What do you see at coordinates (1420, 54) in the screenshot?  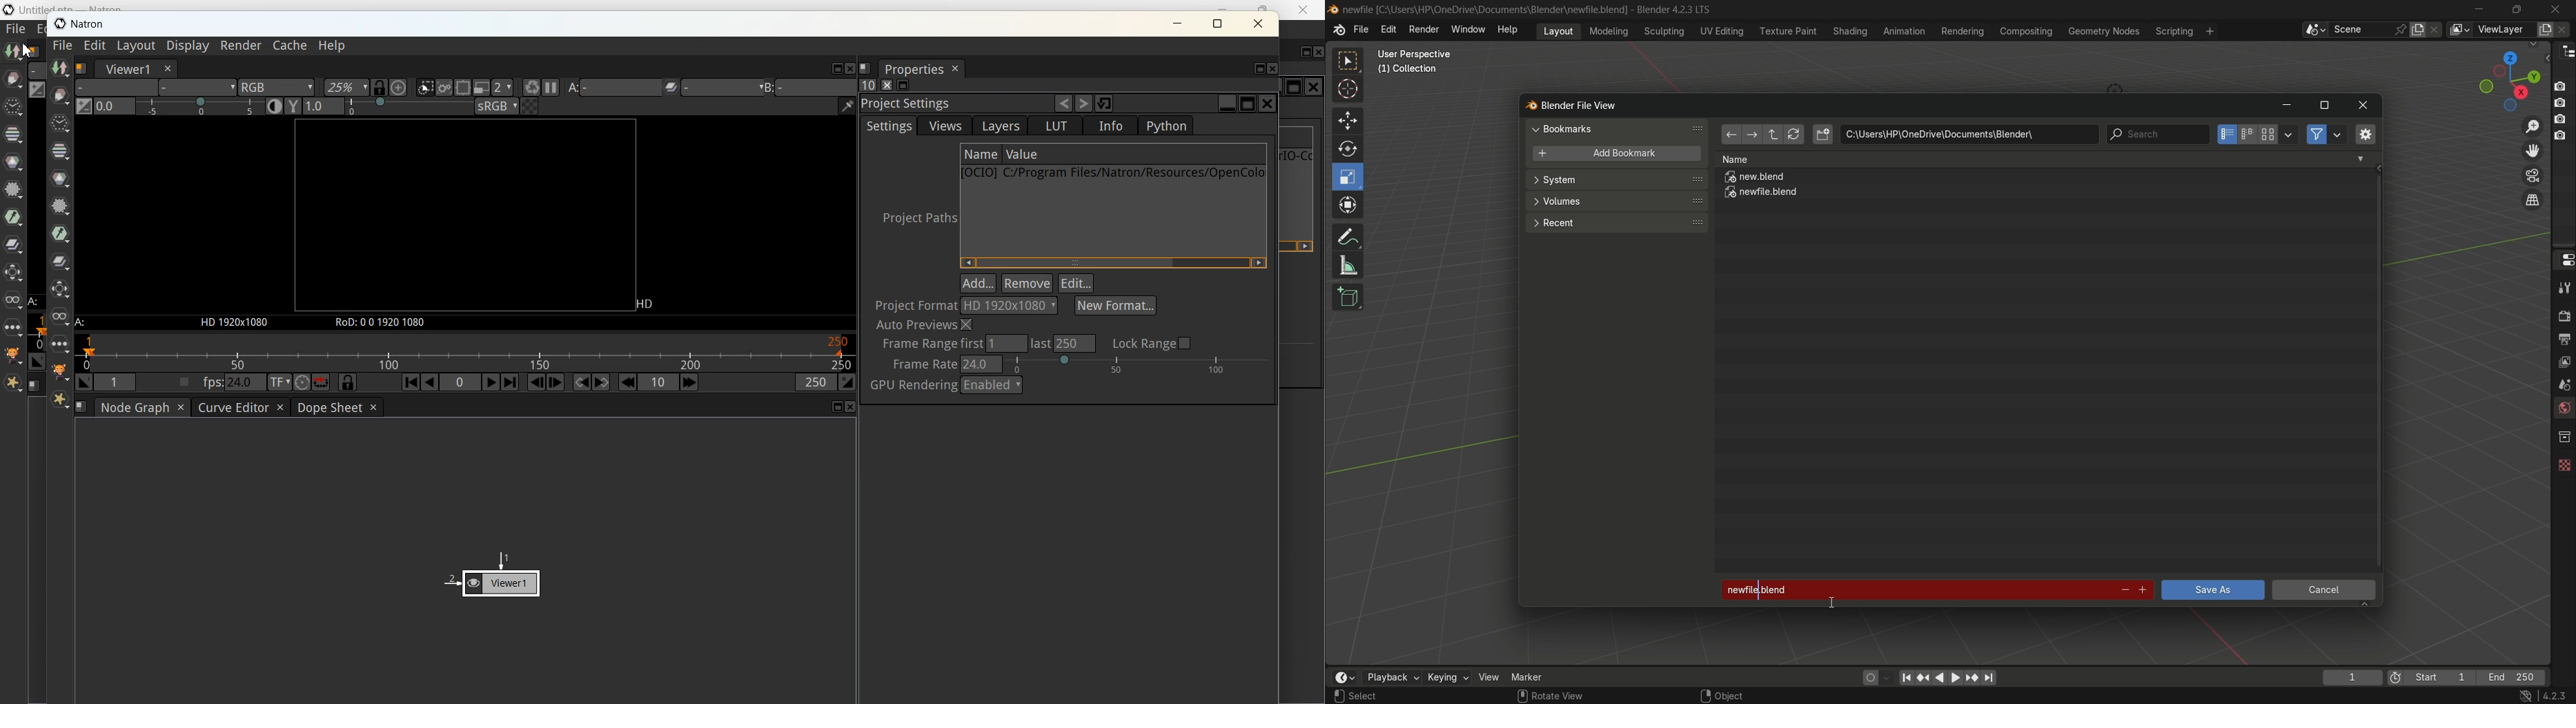 I see `User prepective` at bounding box center [1420, 54].